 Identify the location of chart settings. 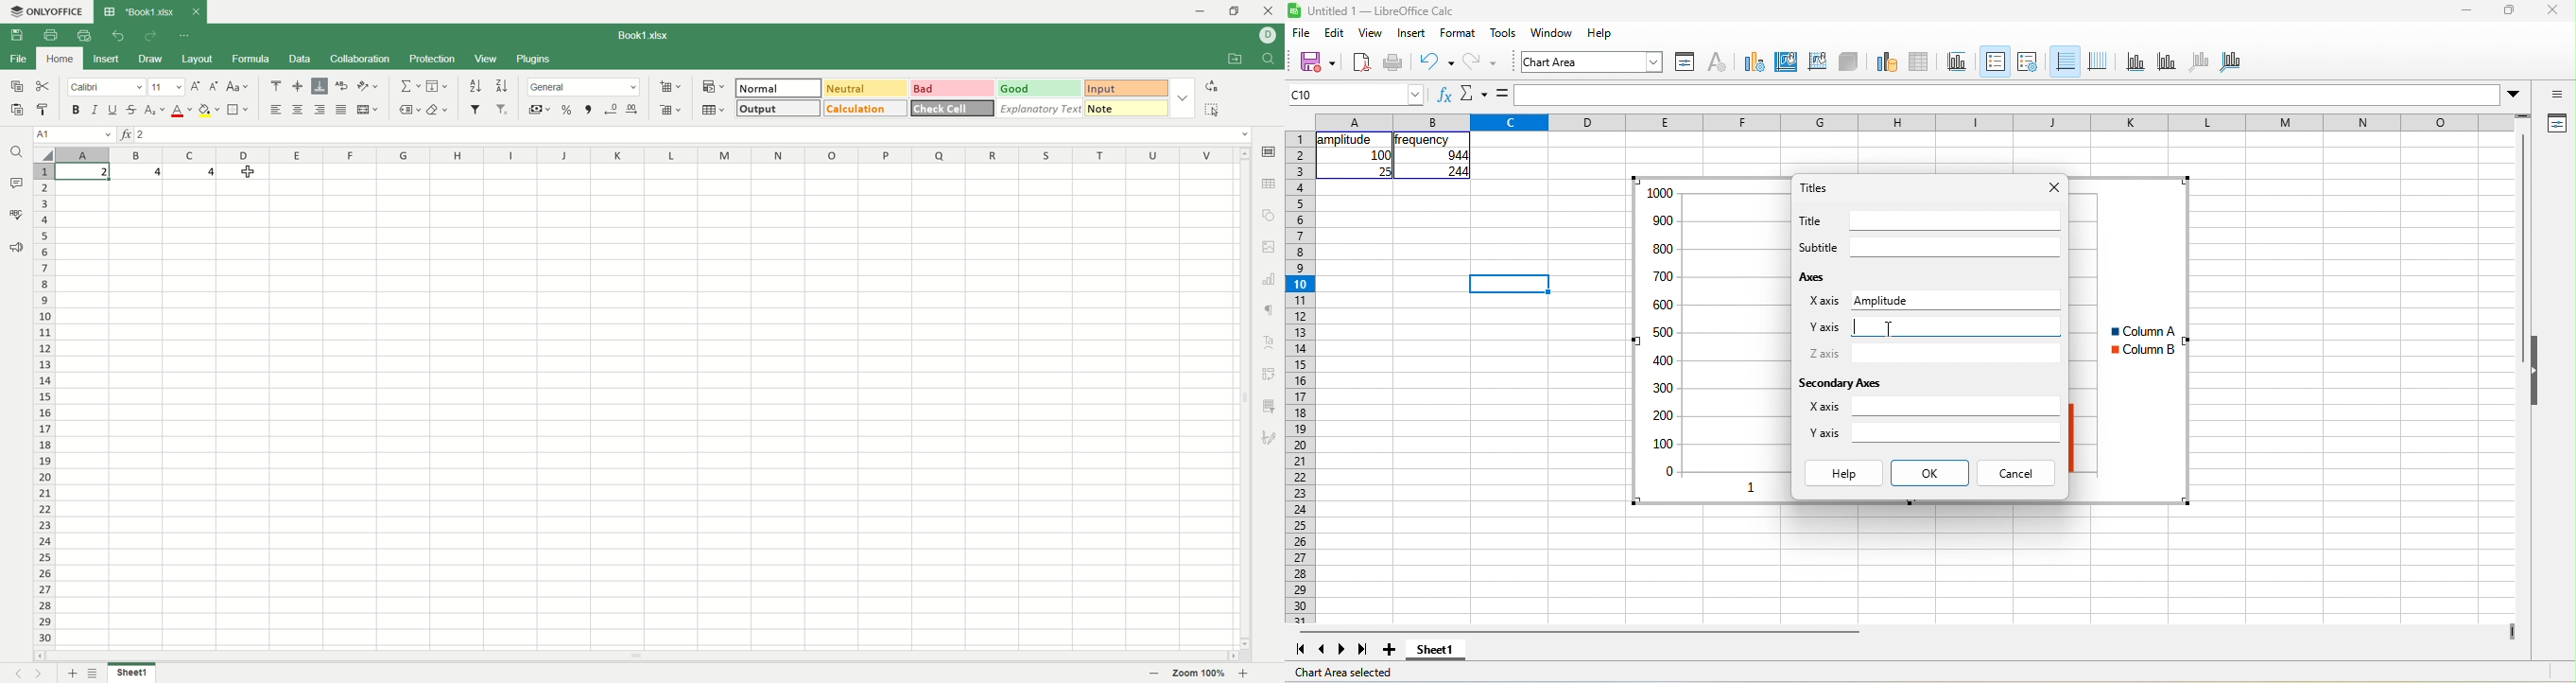
(1269, 279).